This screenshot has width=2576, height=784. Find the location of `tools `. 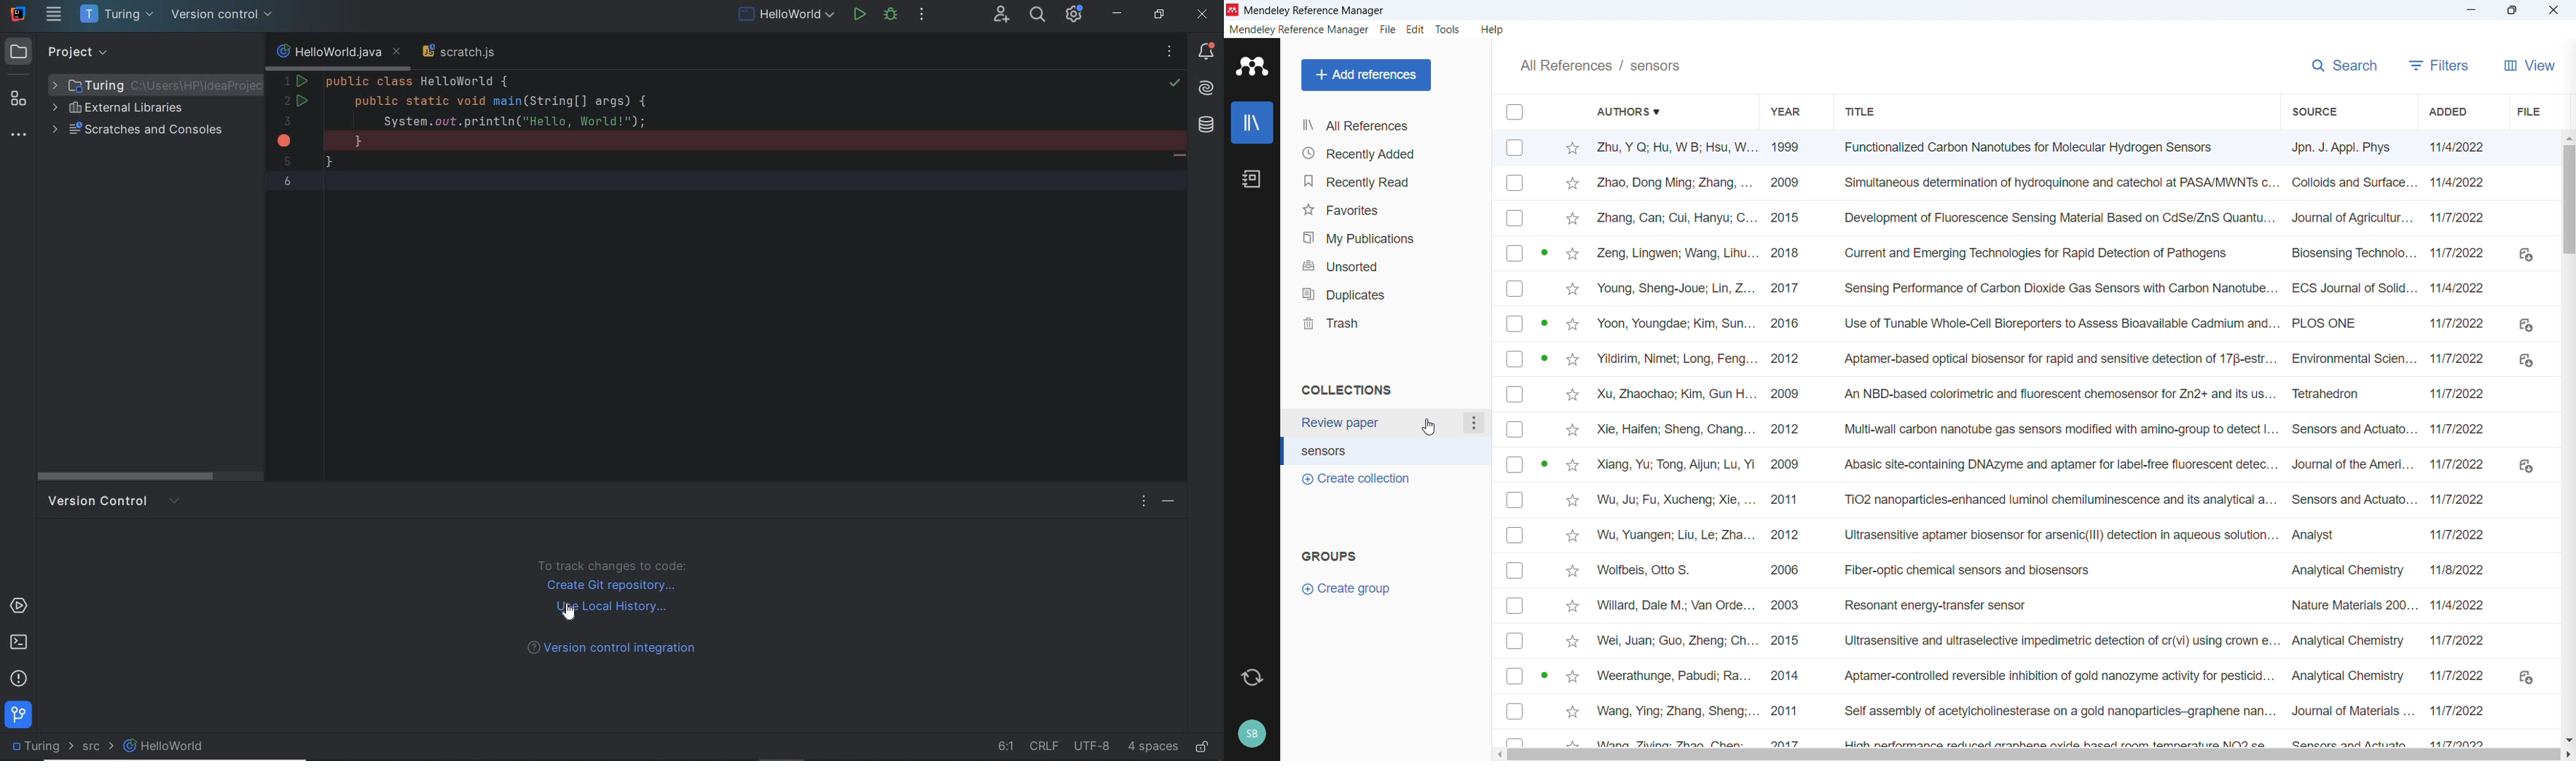

tools  is located at coordinates (1449, 30).